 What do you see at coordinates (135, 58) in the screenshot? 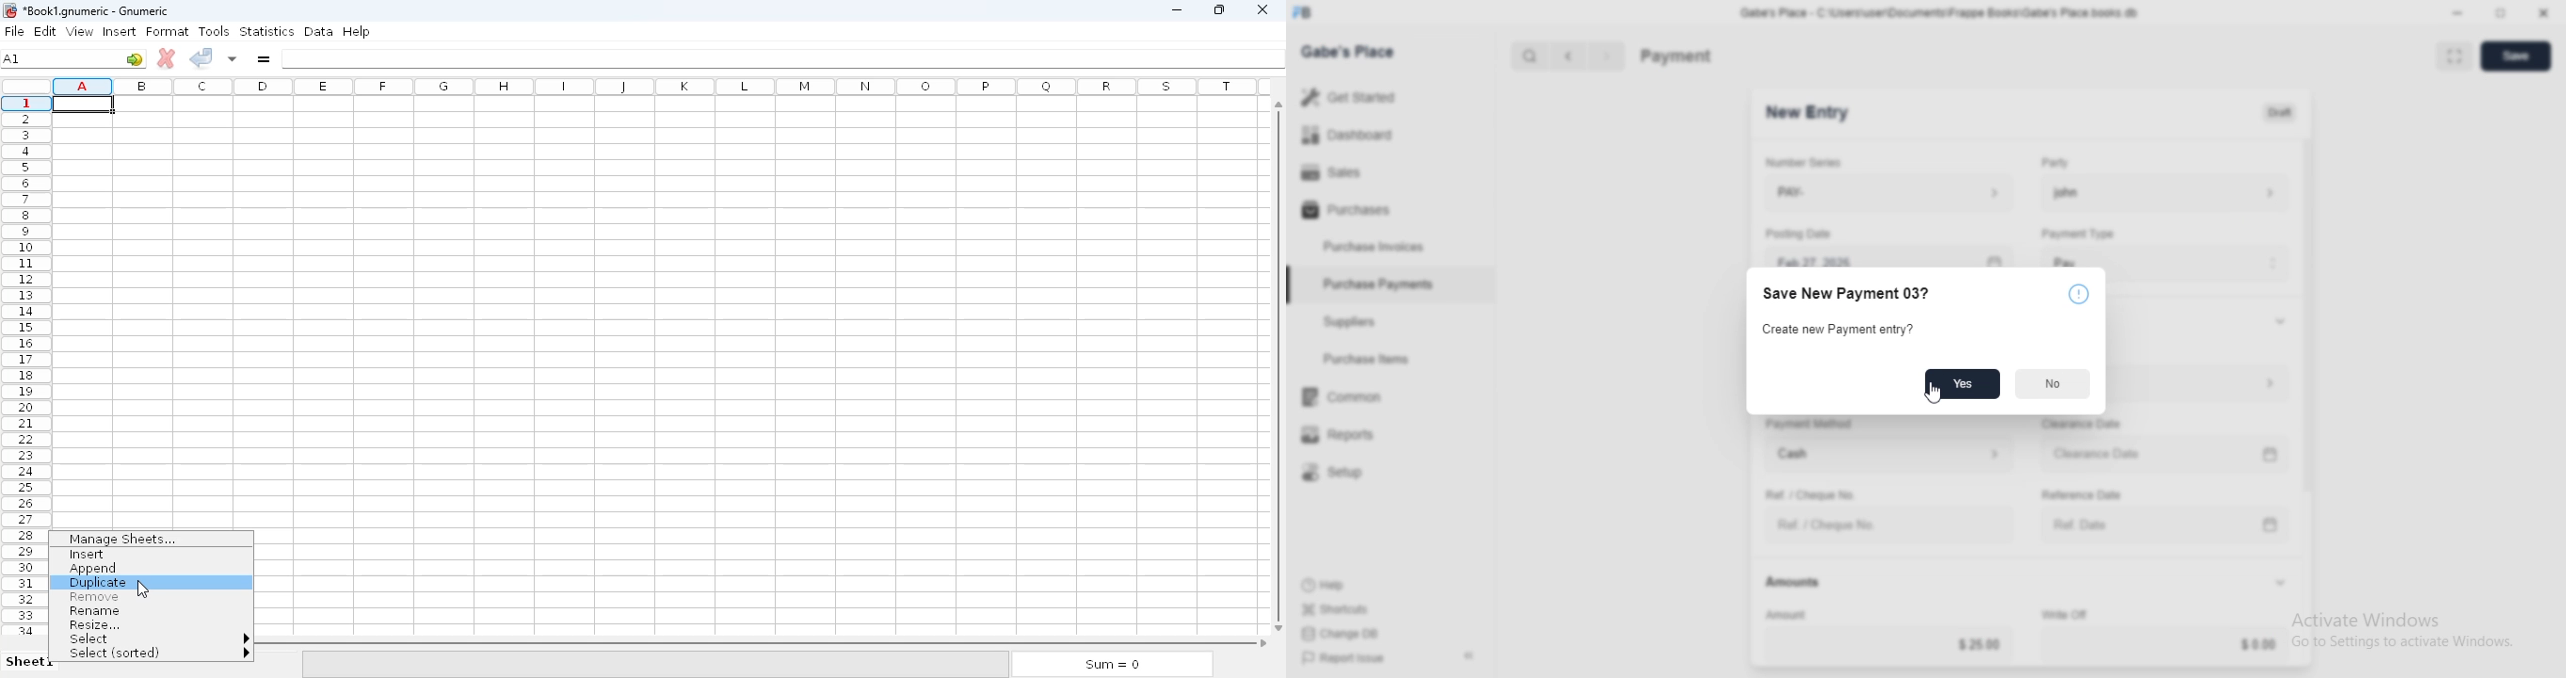
I see `go-to` at bounding box center [135, 58].